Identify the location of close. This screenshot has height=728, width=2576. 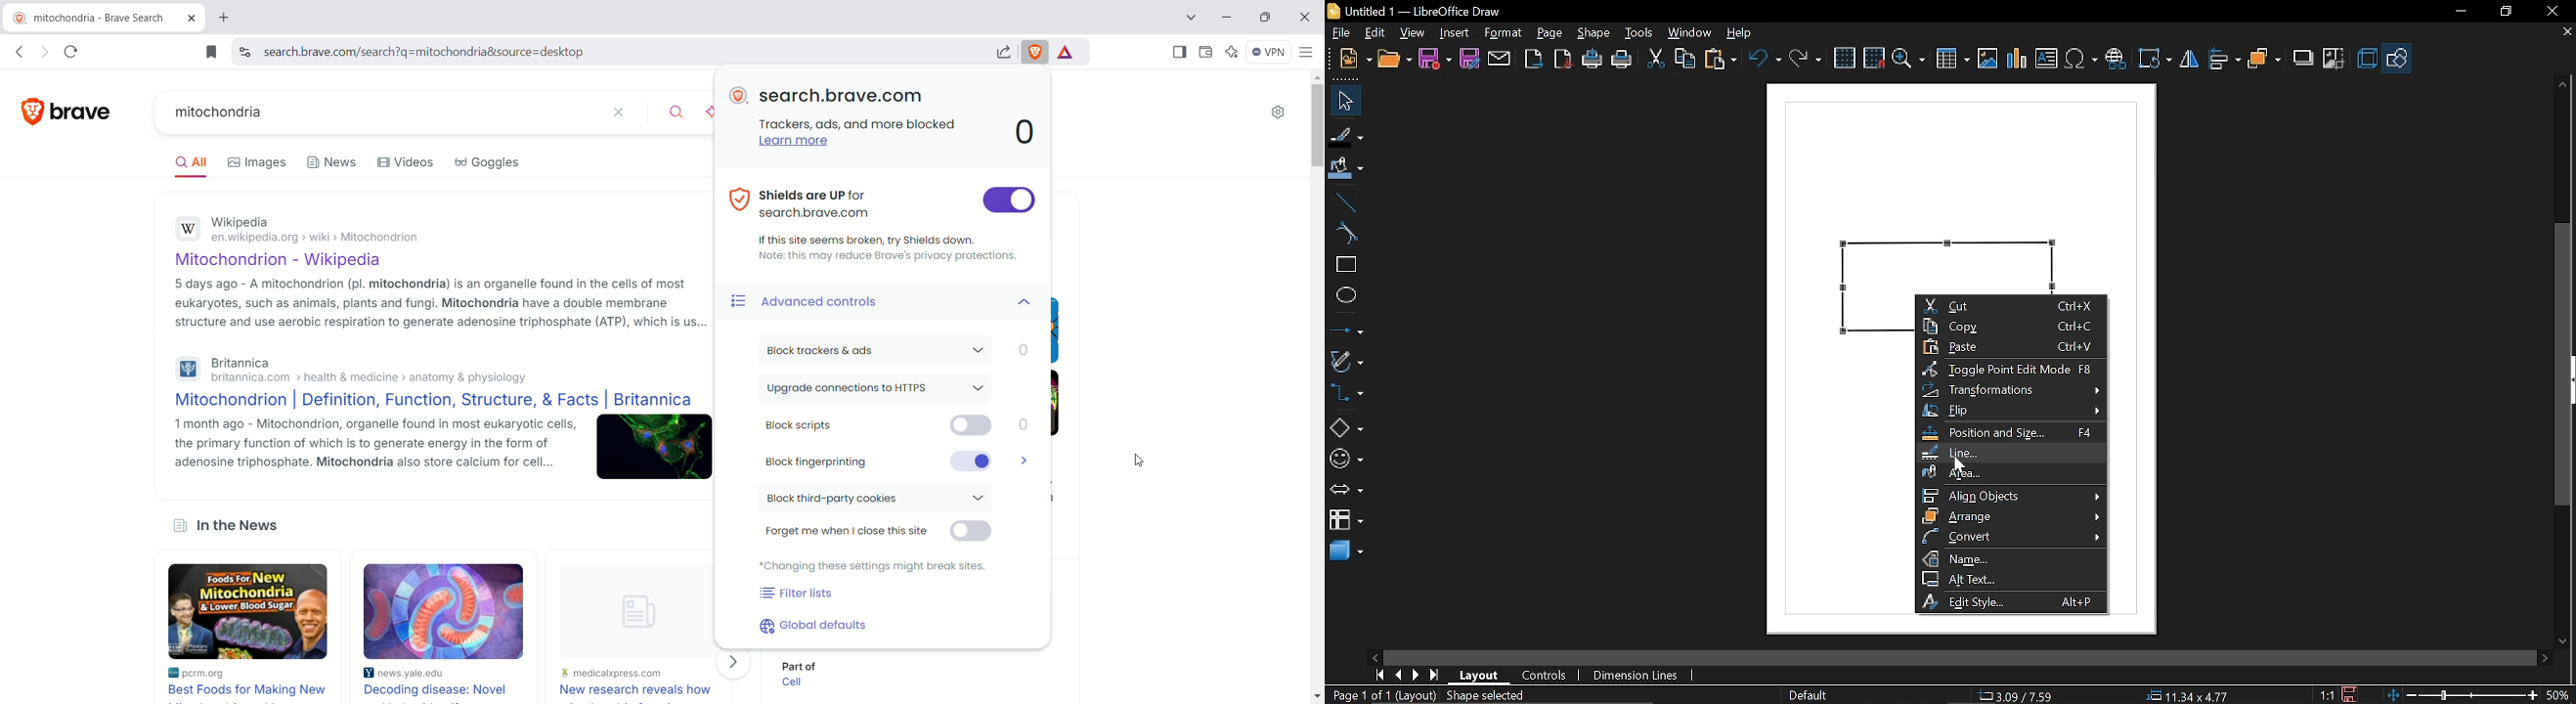
(1304, 17).